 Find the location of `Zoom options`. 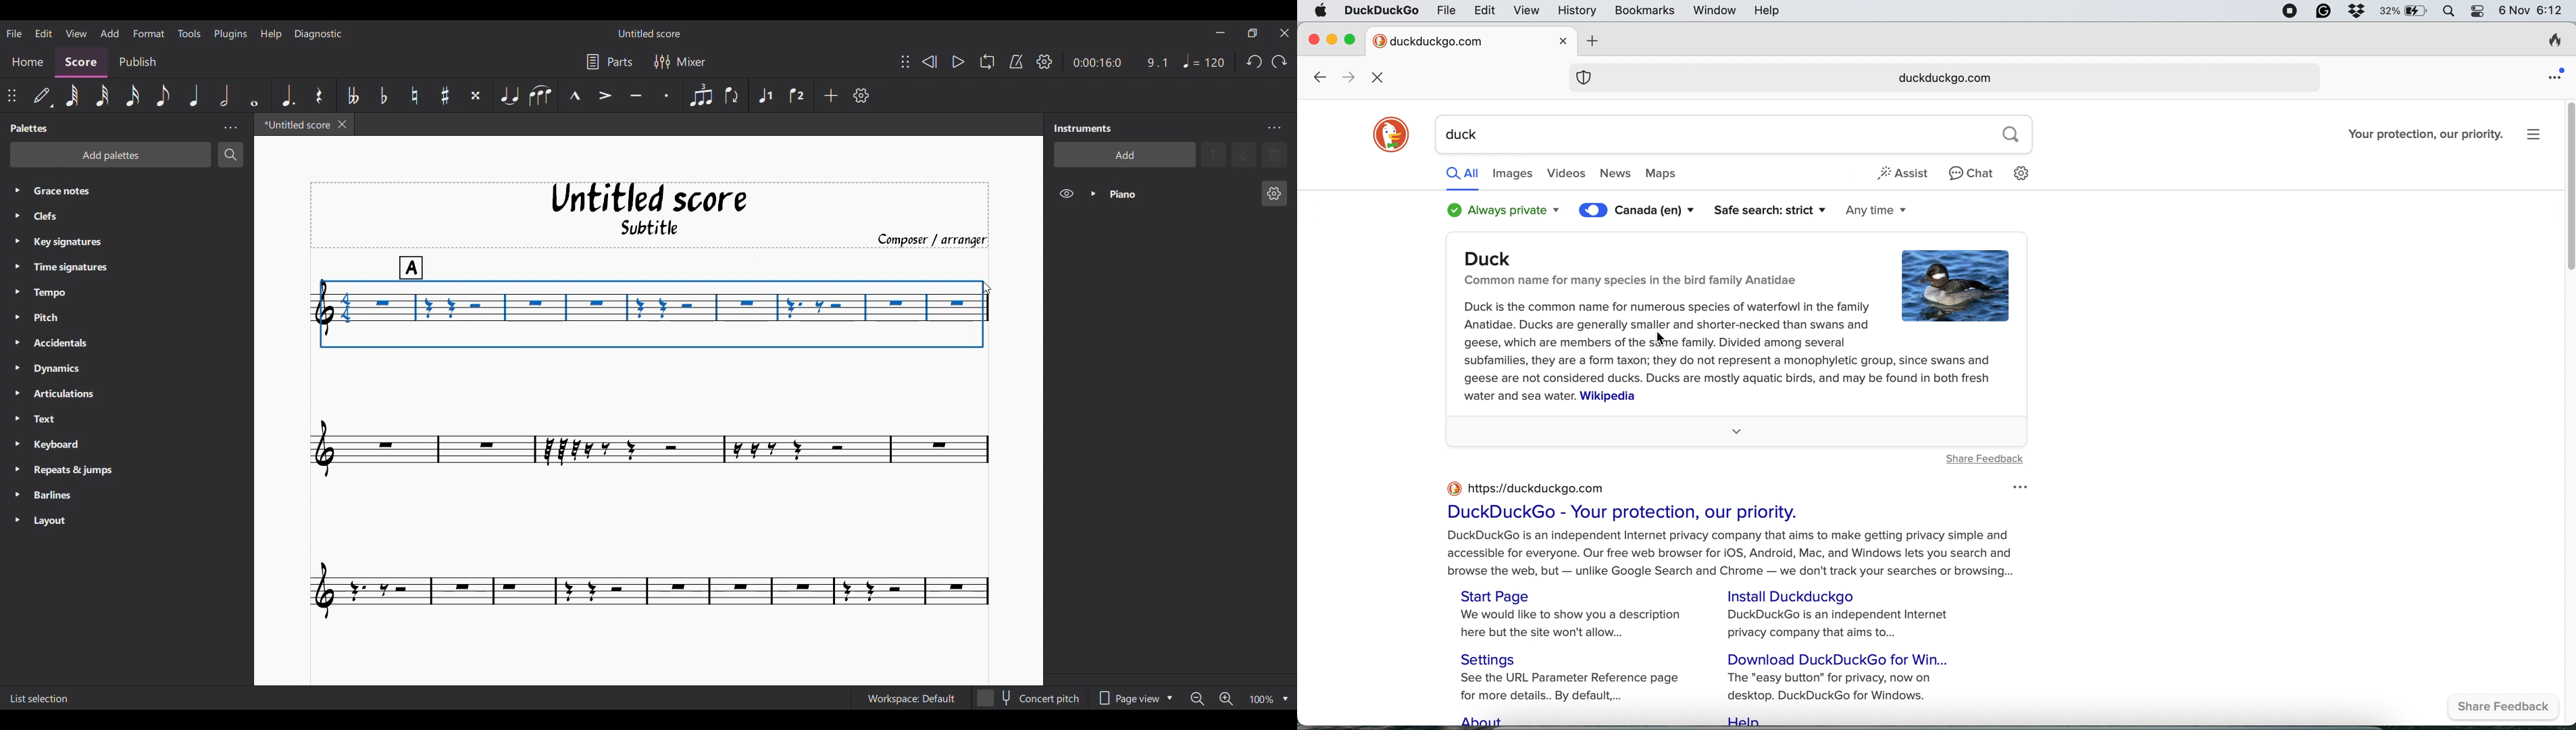

Zoom options is located at coordinates (1285, 699).